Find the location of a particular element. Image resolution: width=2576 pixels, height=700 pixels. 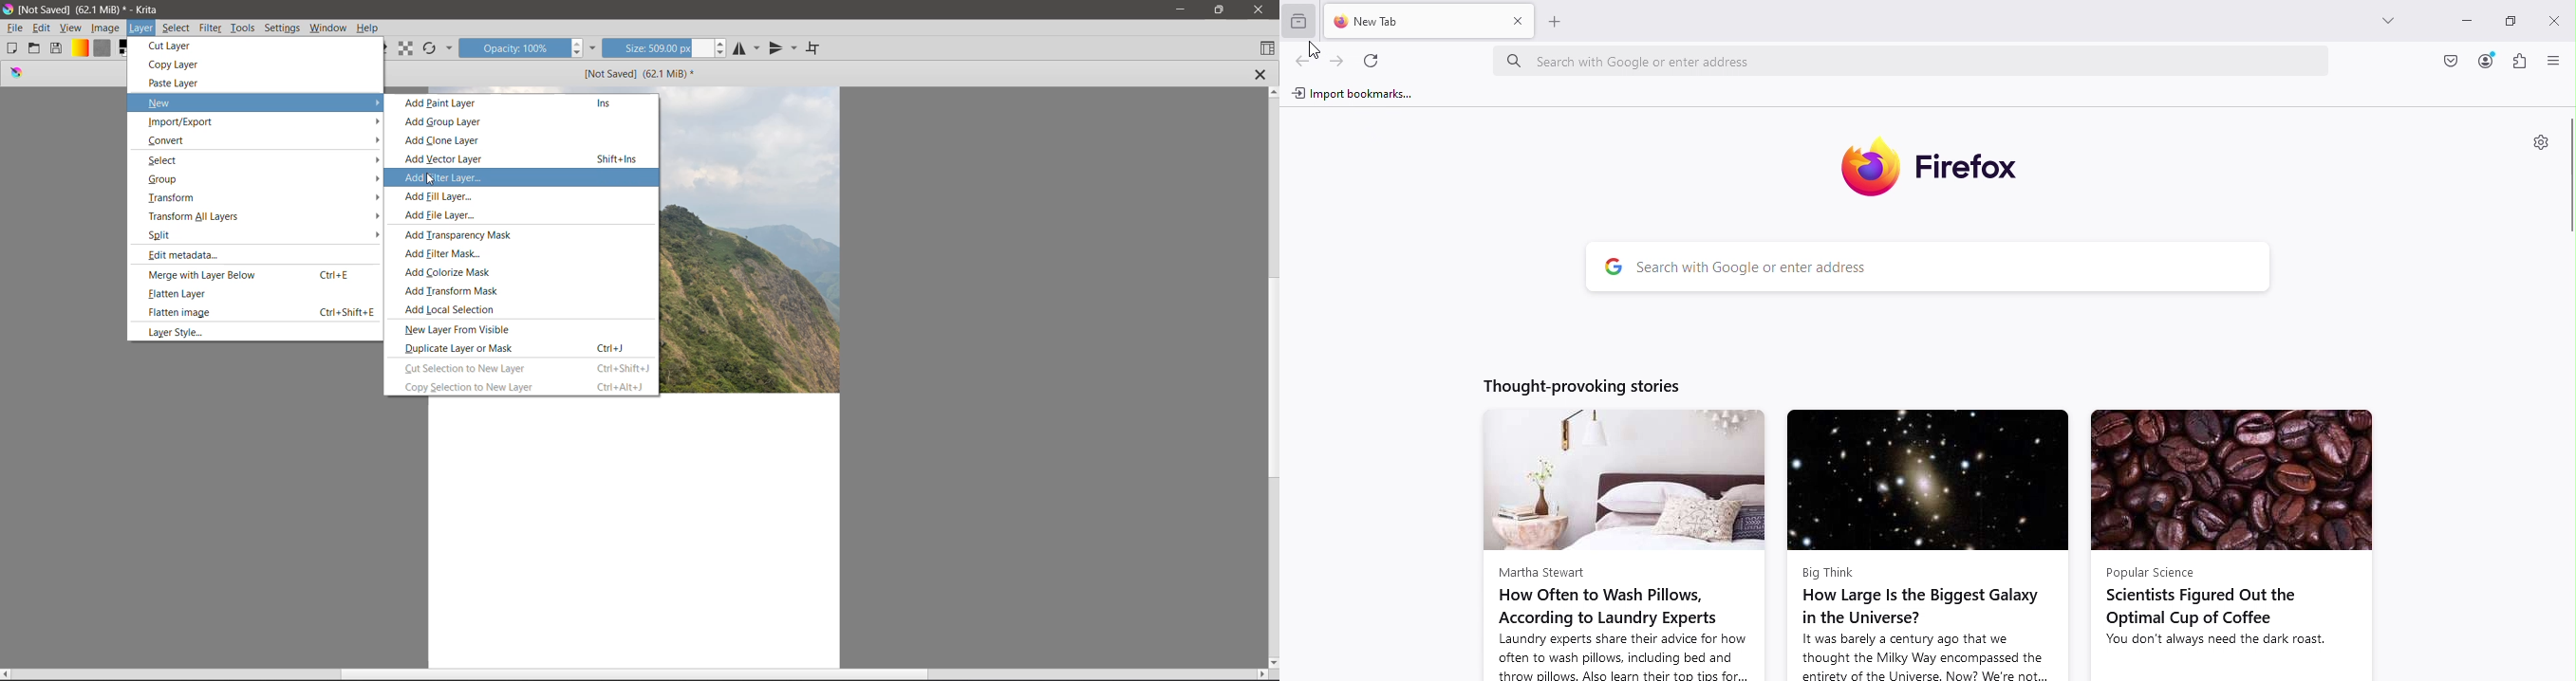

Minimize is located at coordinates (1178, 8).